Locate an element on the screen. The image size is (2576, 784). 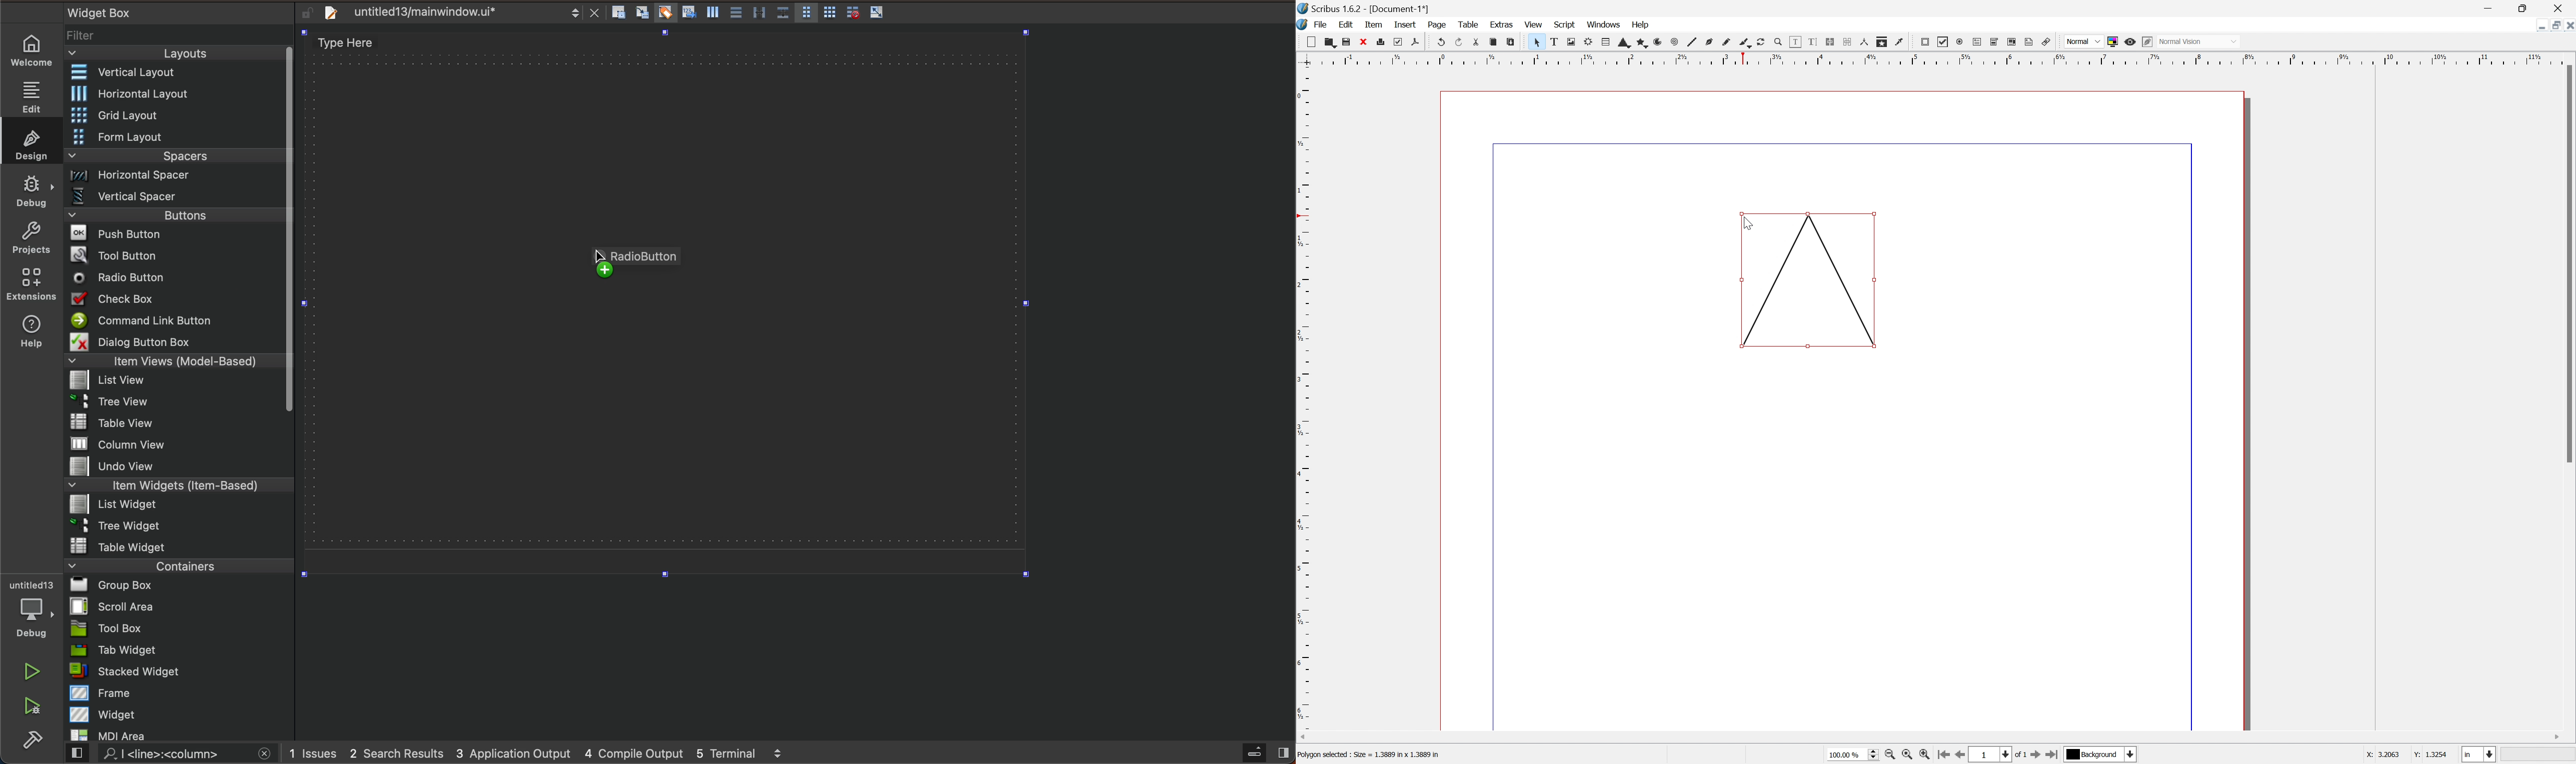
Select current layer is located at coordinates (2132, 754).